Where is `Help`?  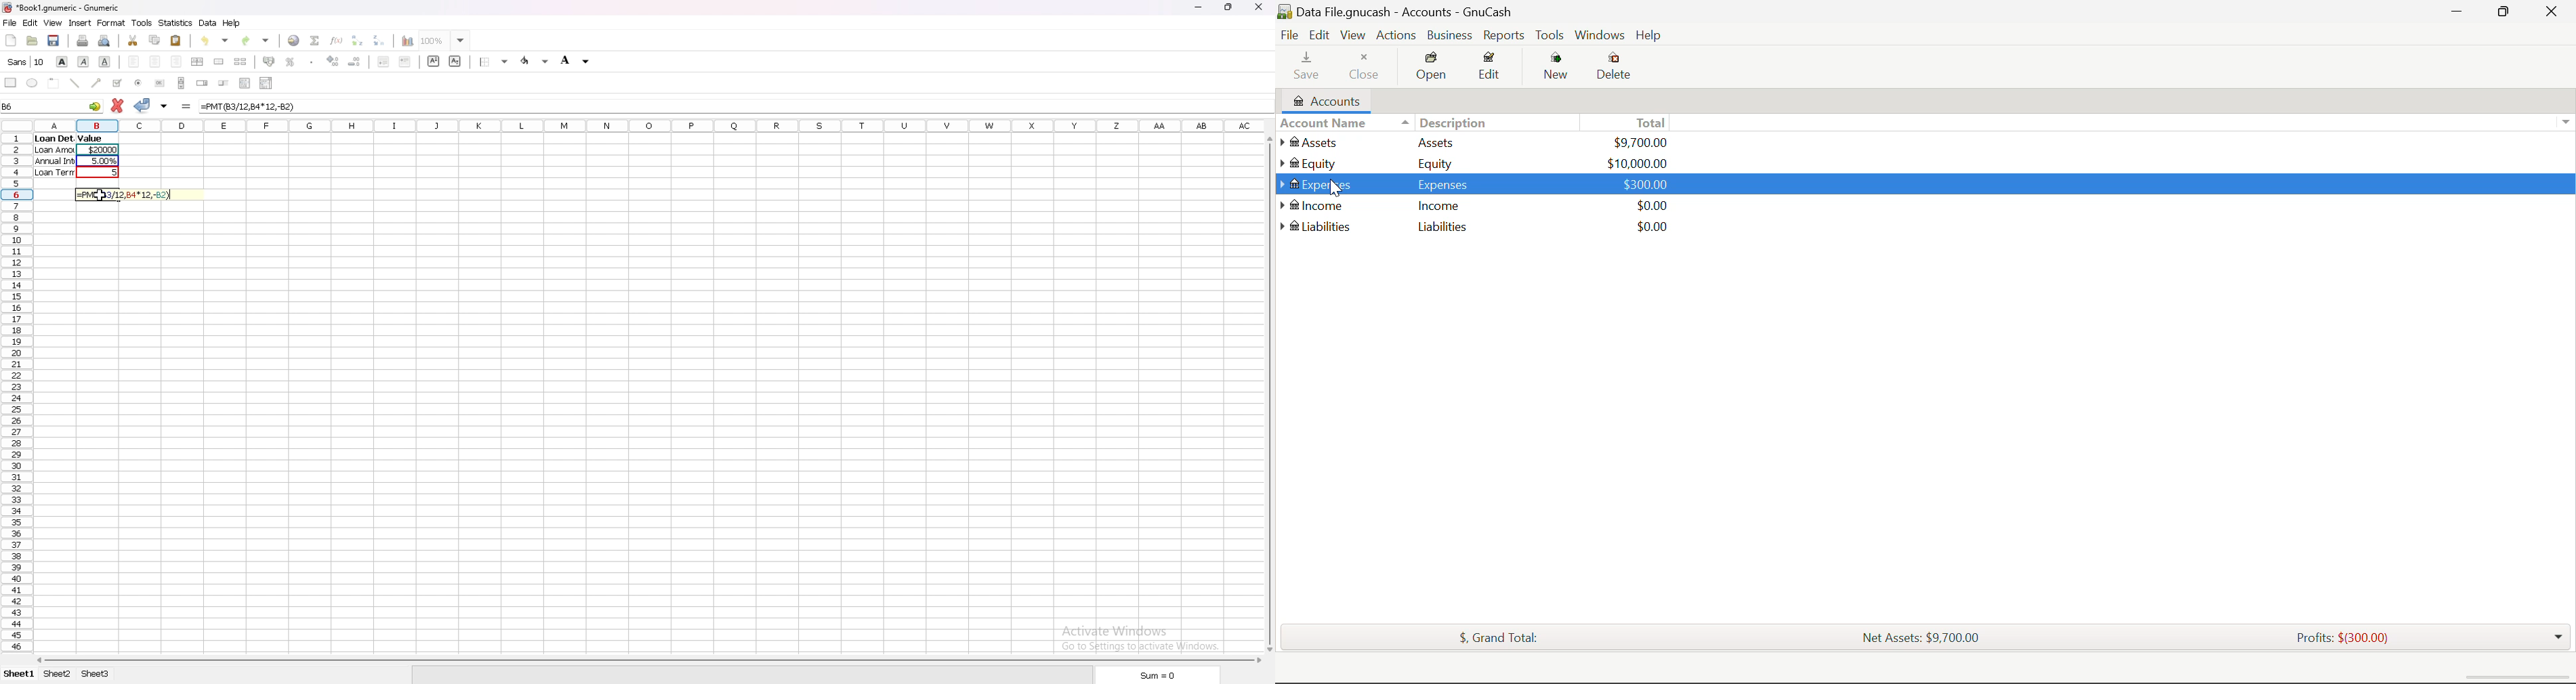
Help is located at coordinates (1652, 35).